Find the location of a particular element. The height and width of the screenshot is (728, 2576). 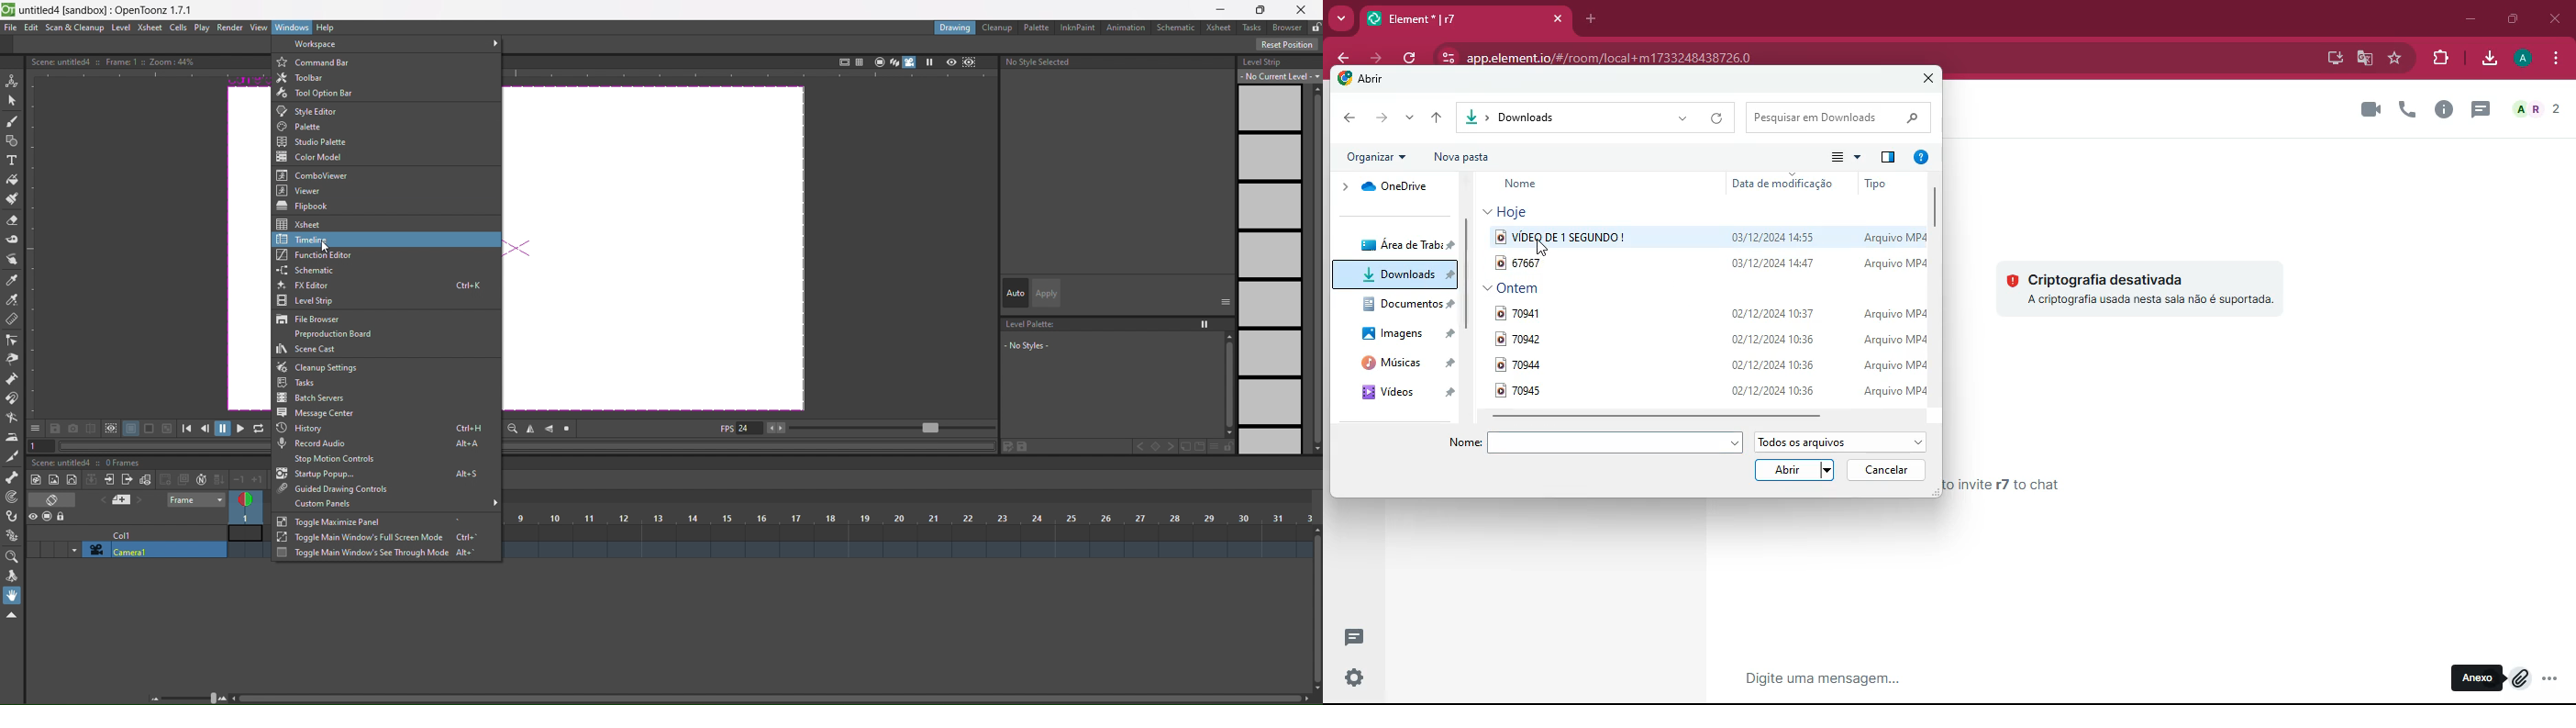

toggle xsheet is located at coordinates (57, 499).